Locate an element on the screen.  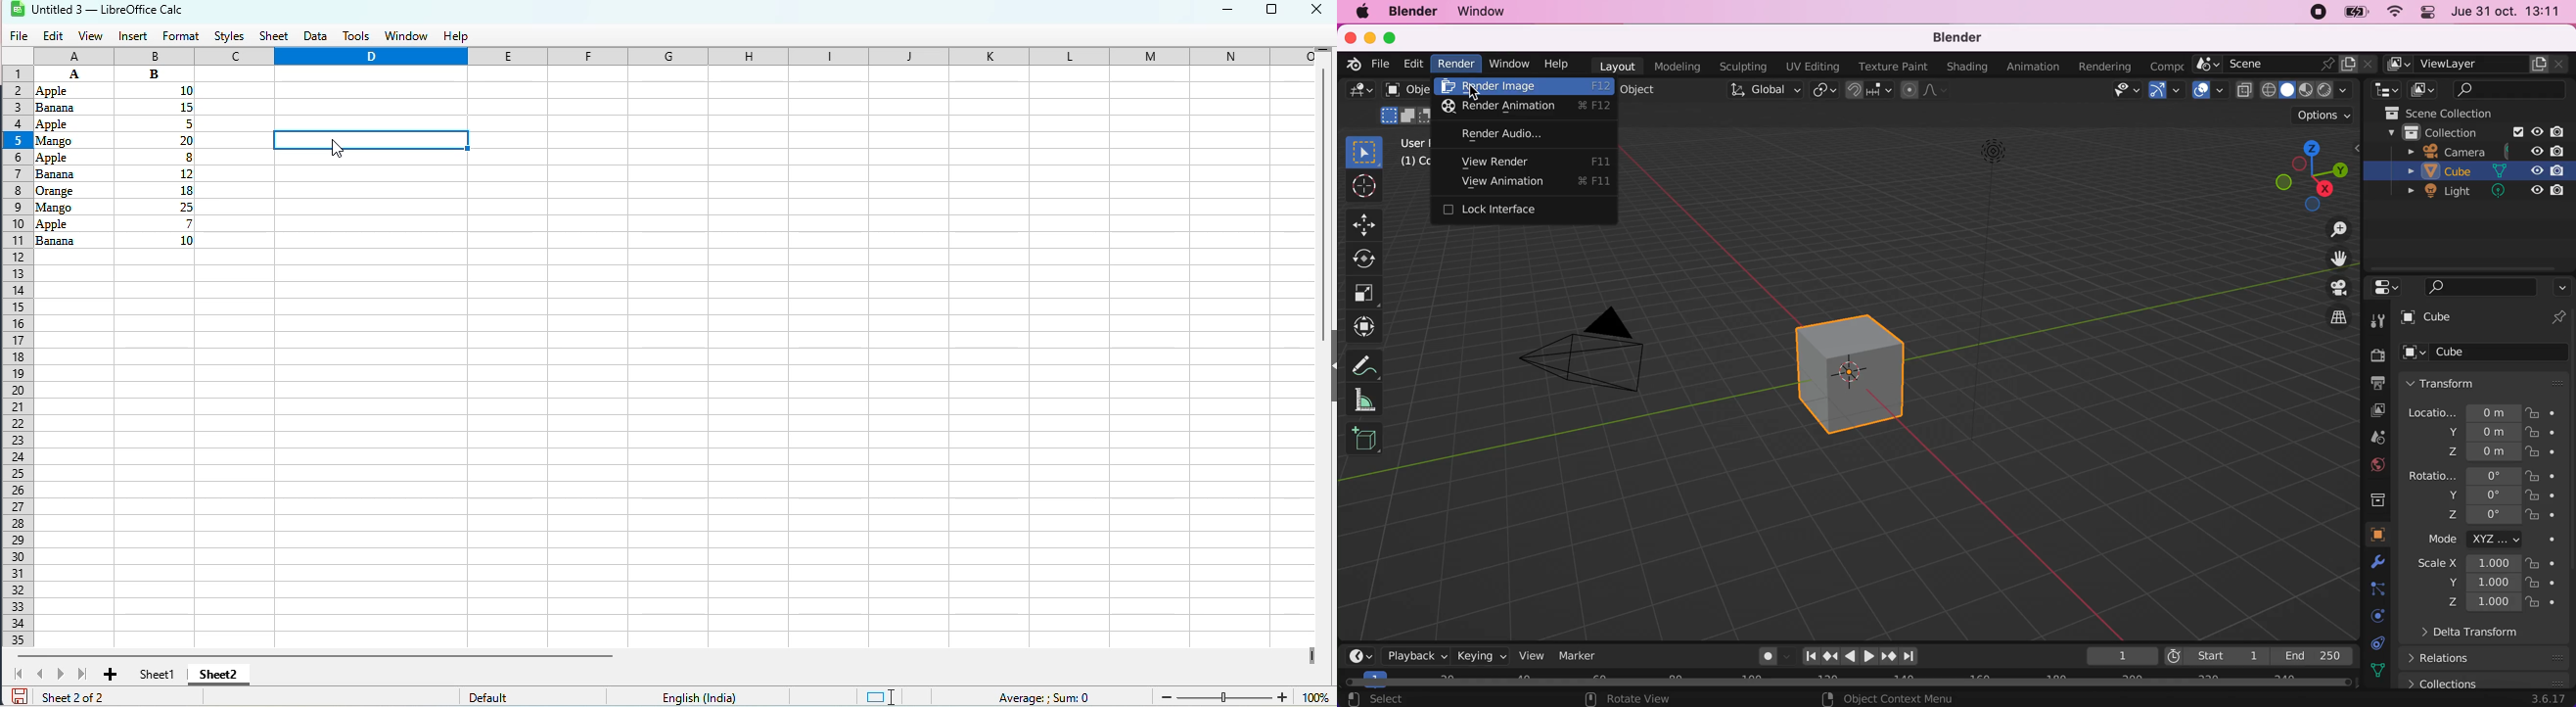
shading is located at coordinates (1967, 67).